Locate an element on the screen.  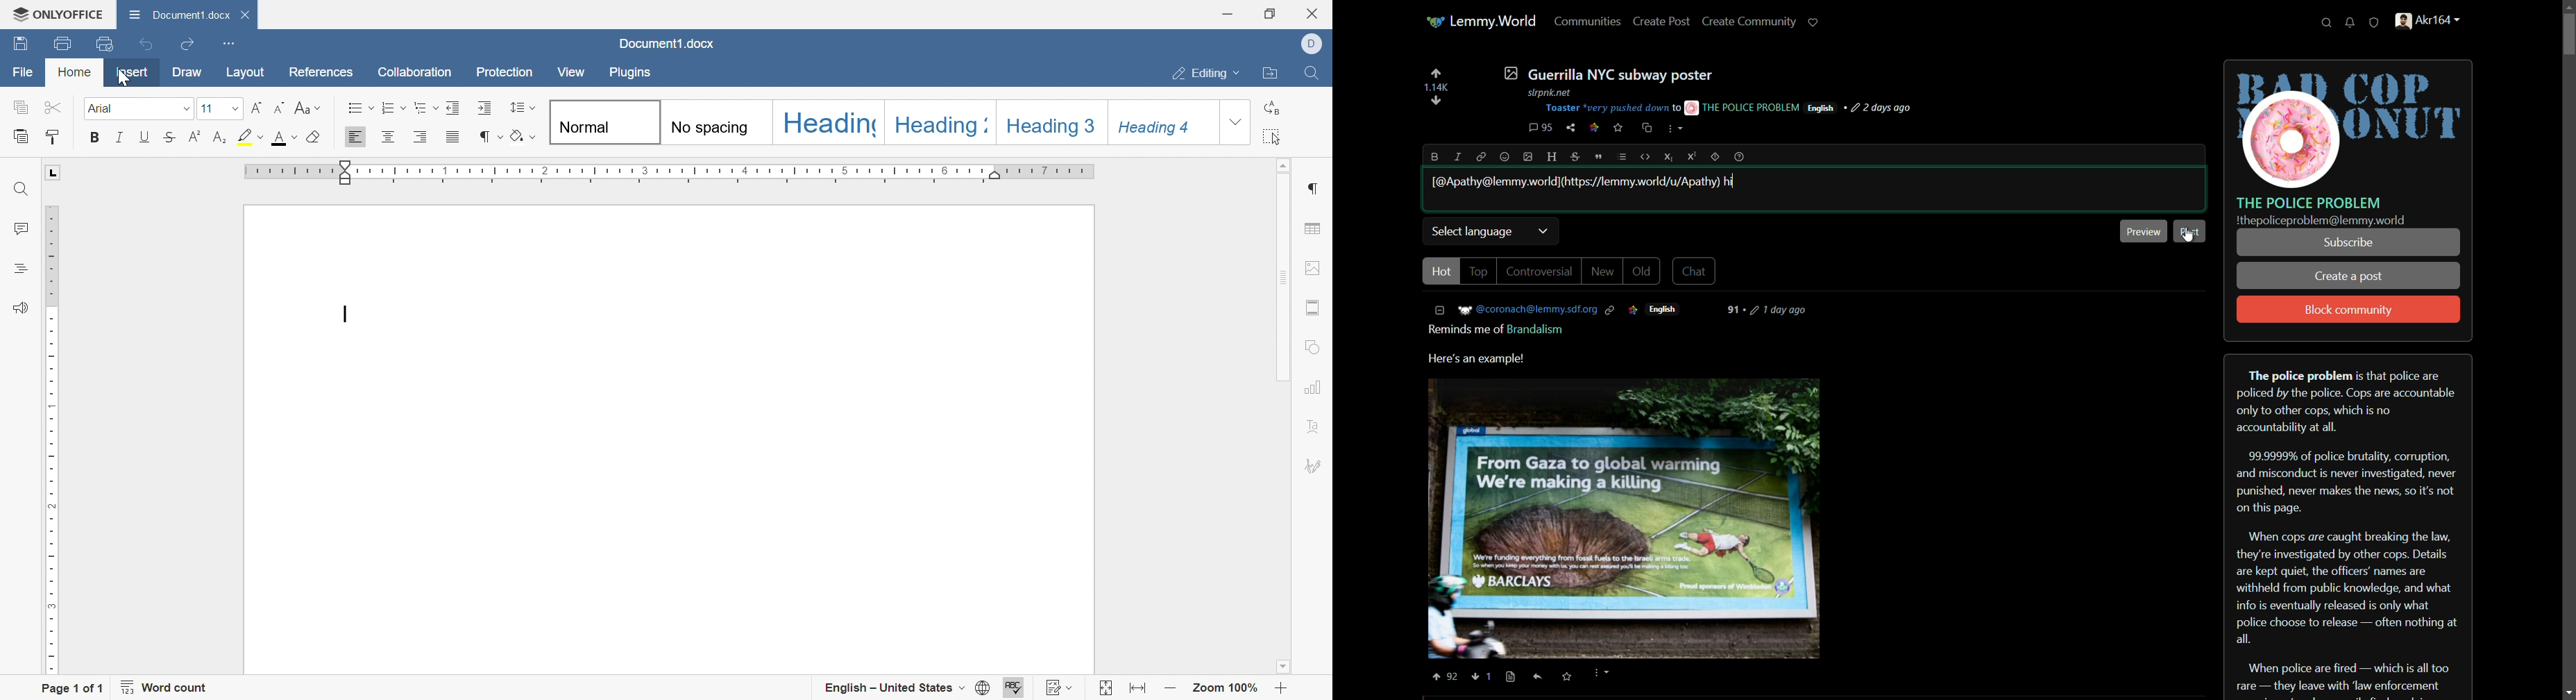
list is located at coordinates (1622, 157).